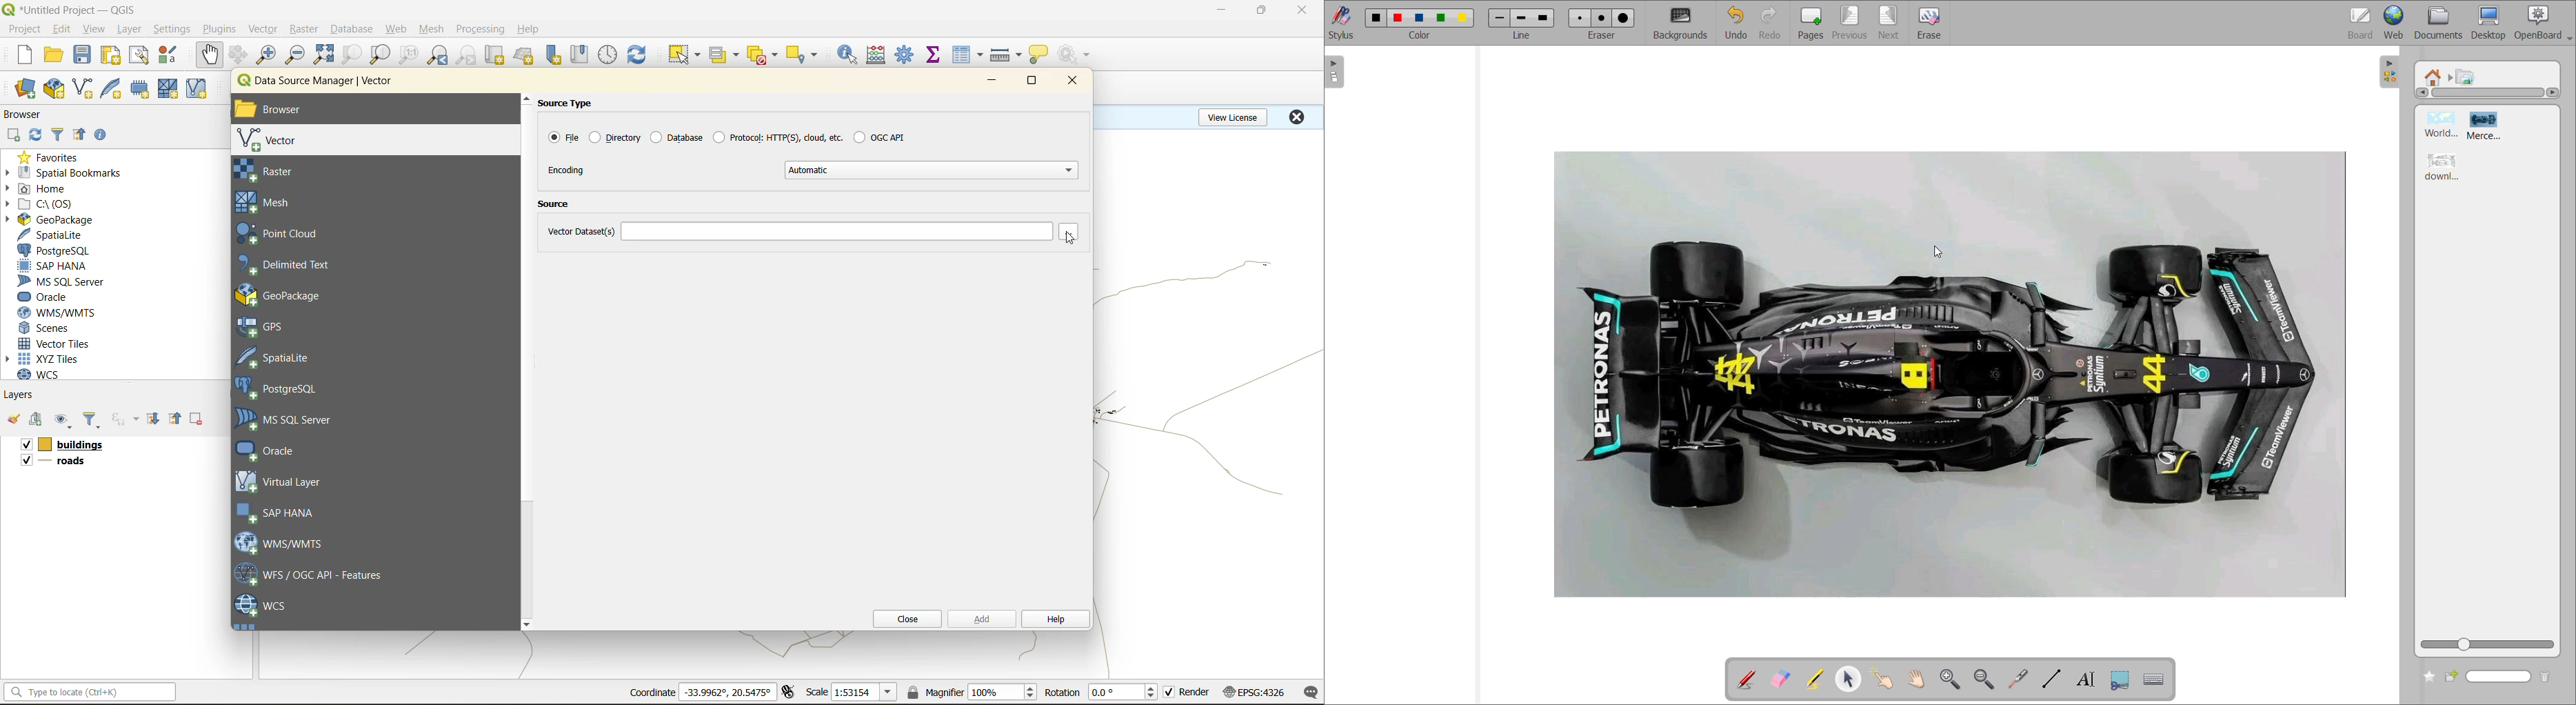 The width and height of the screenshot is (2576, 728). What do you see at coordinates (1076, 54) in the screenshot?
I see `no action` at bounding box center [1076, 54].